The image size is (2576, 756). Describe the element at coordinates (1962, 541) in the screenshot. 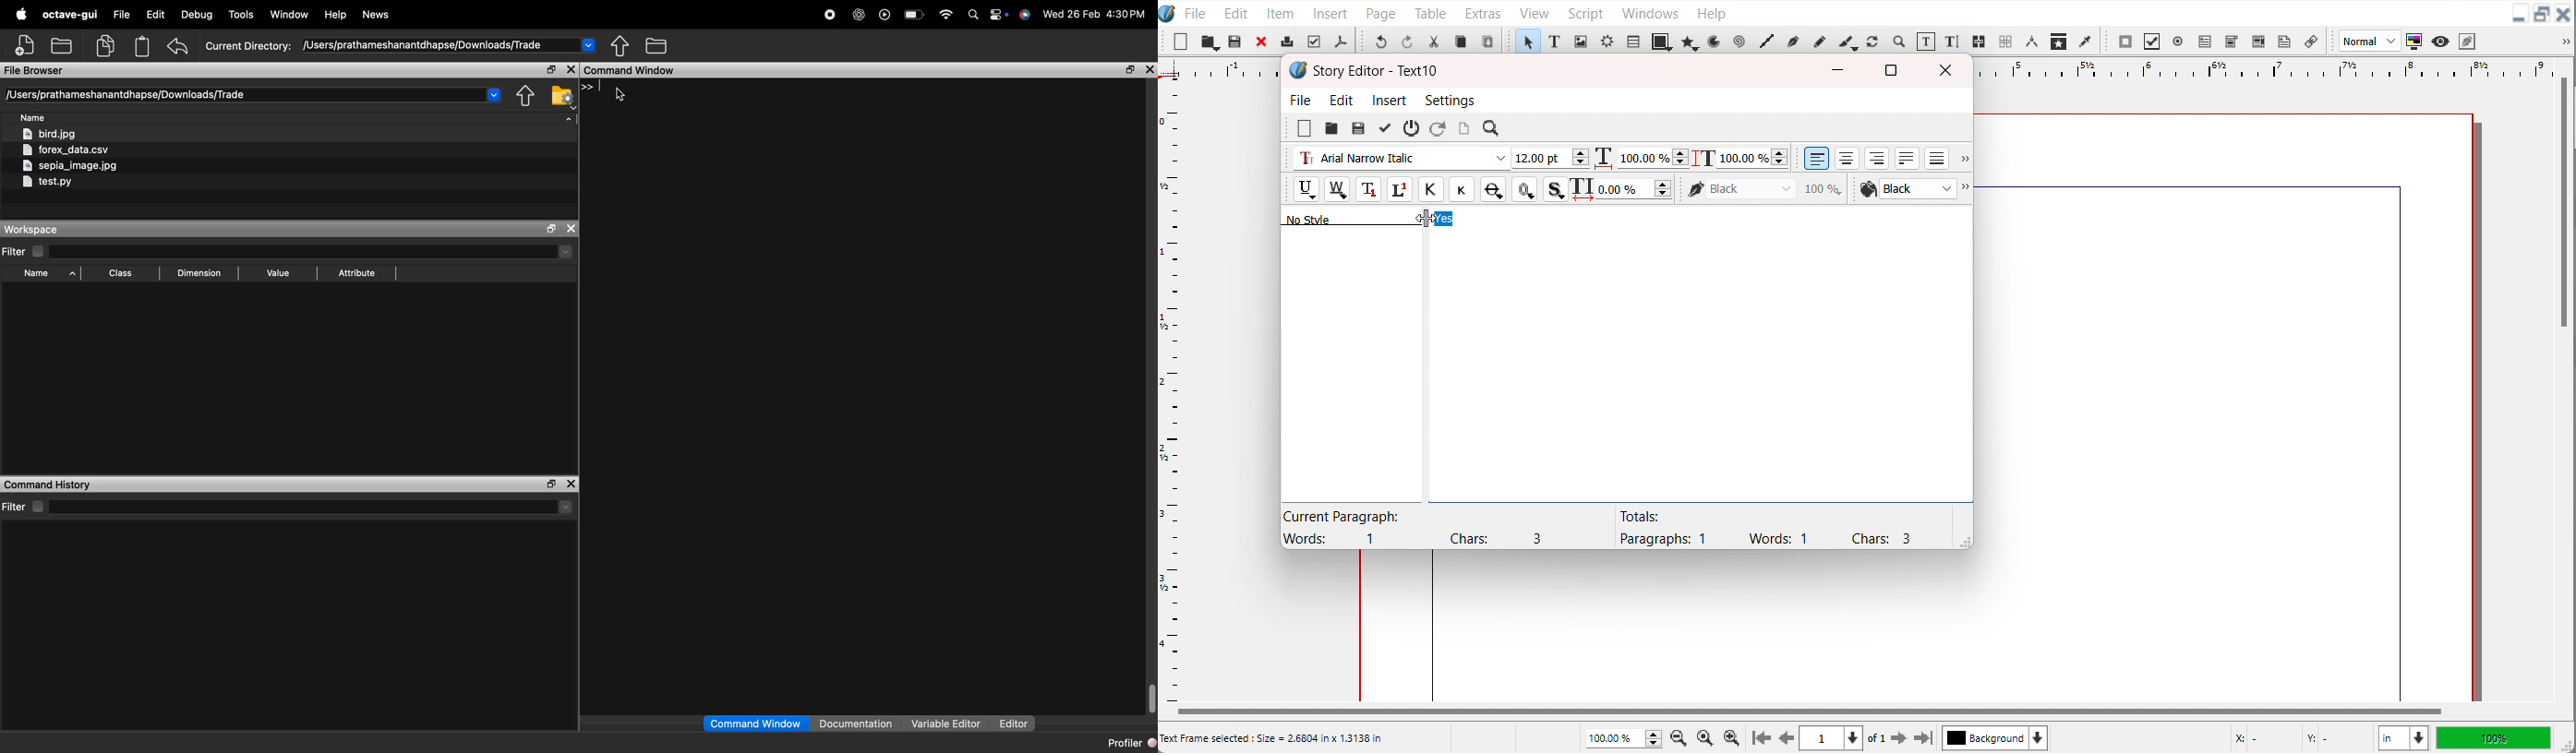

I see `Window adjuster` at that location.